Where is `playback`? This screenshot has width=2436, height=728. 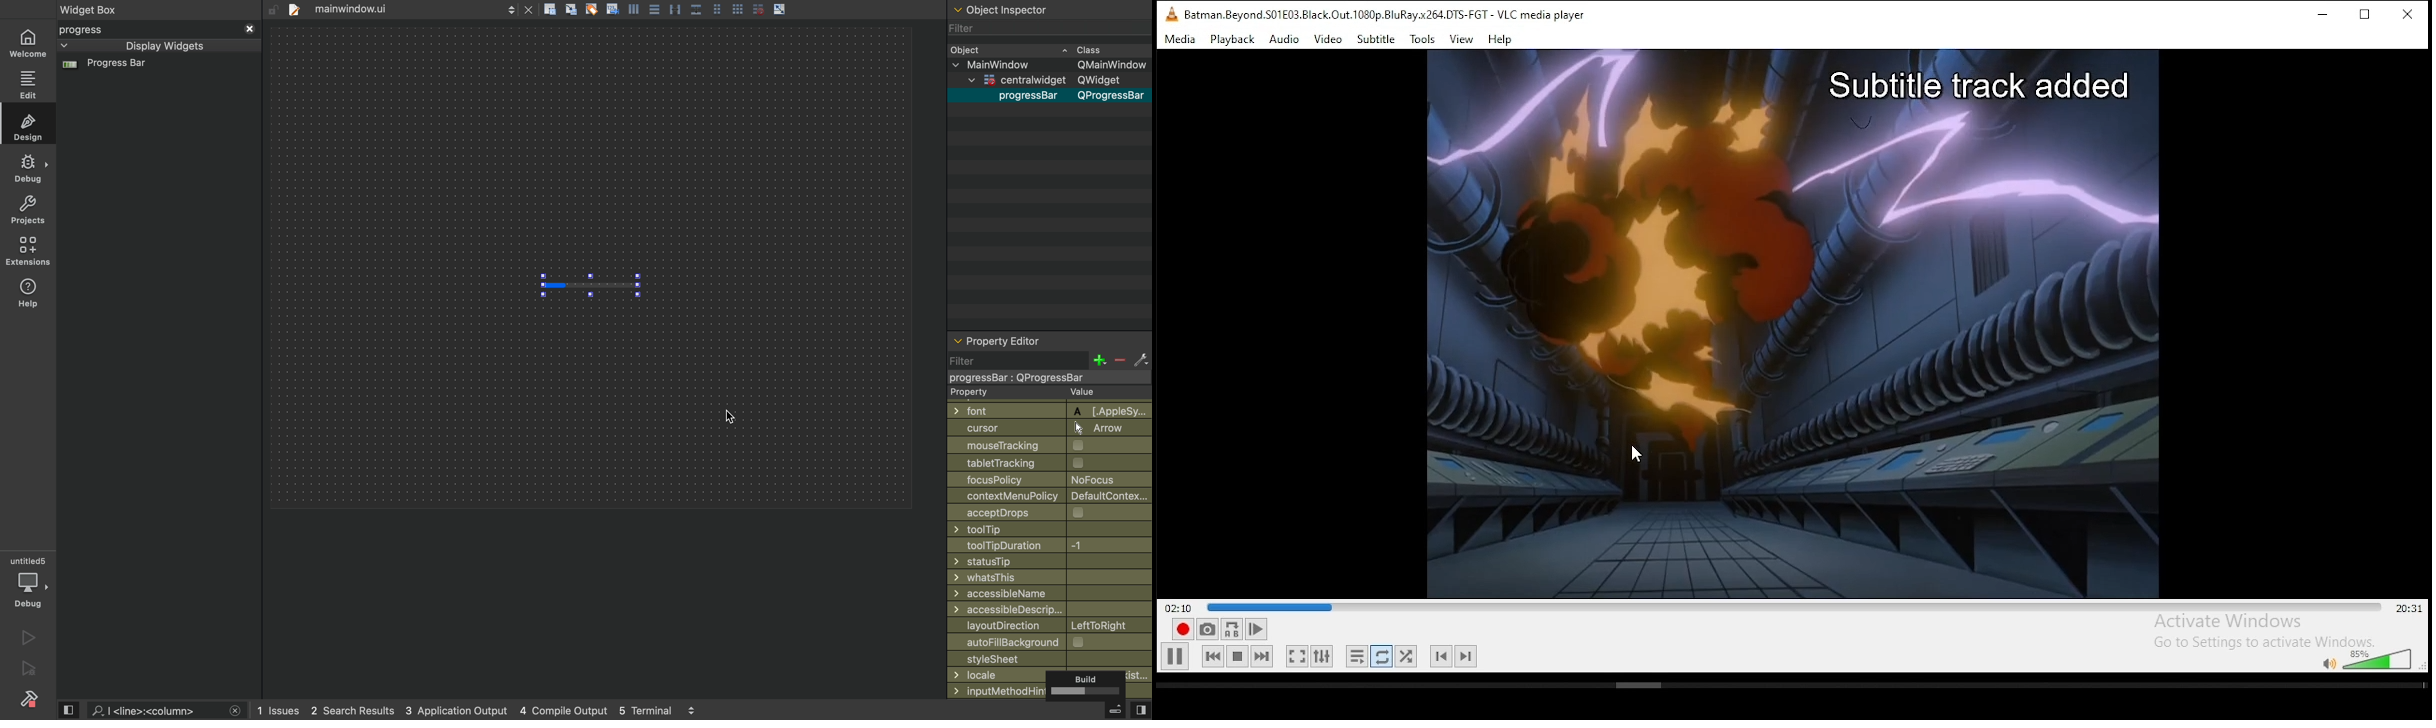 playback is located at coordinates (1233, 39).